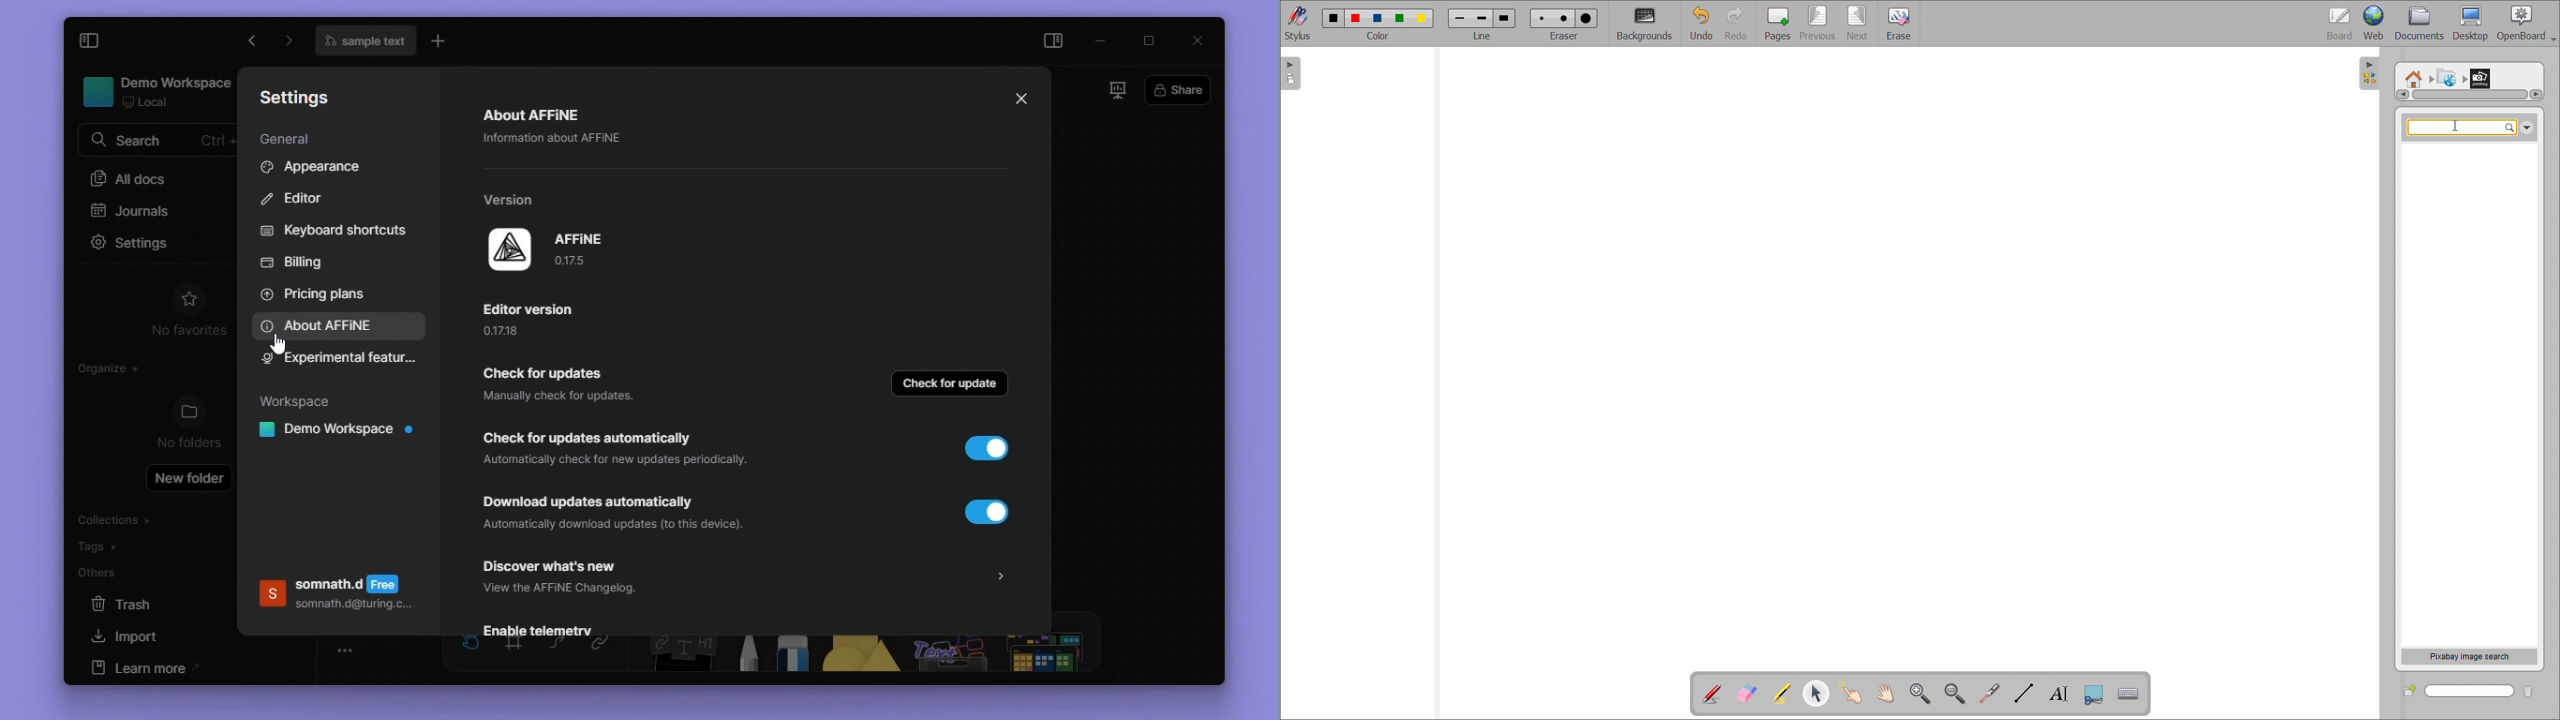 The image size is (2576, 728). I want to click on web, so click(2374, 23).